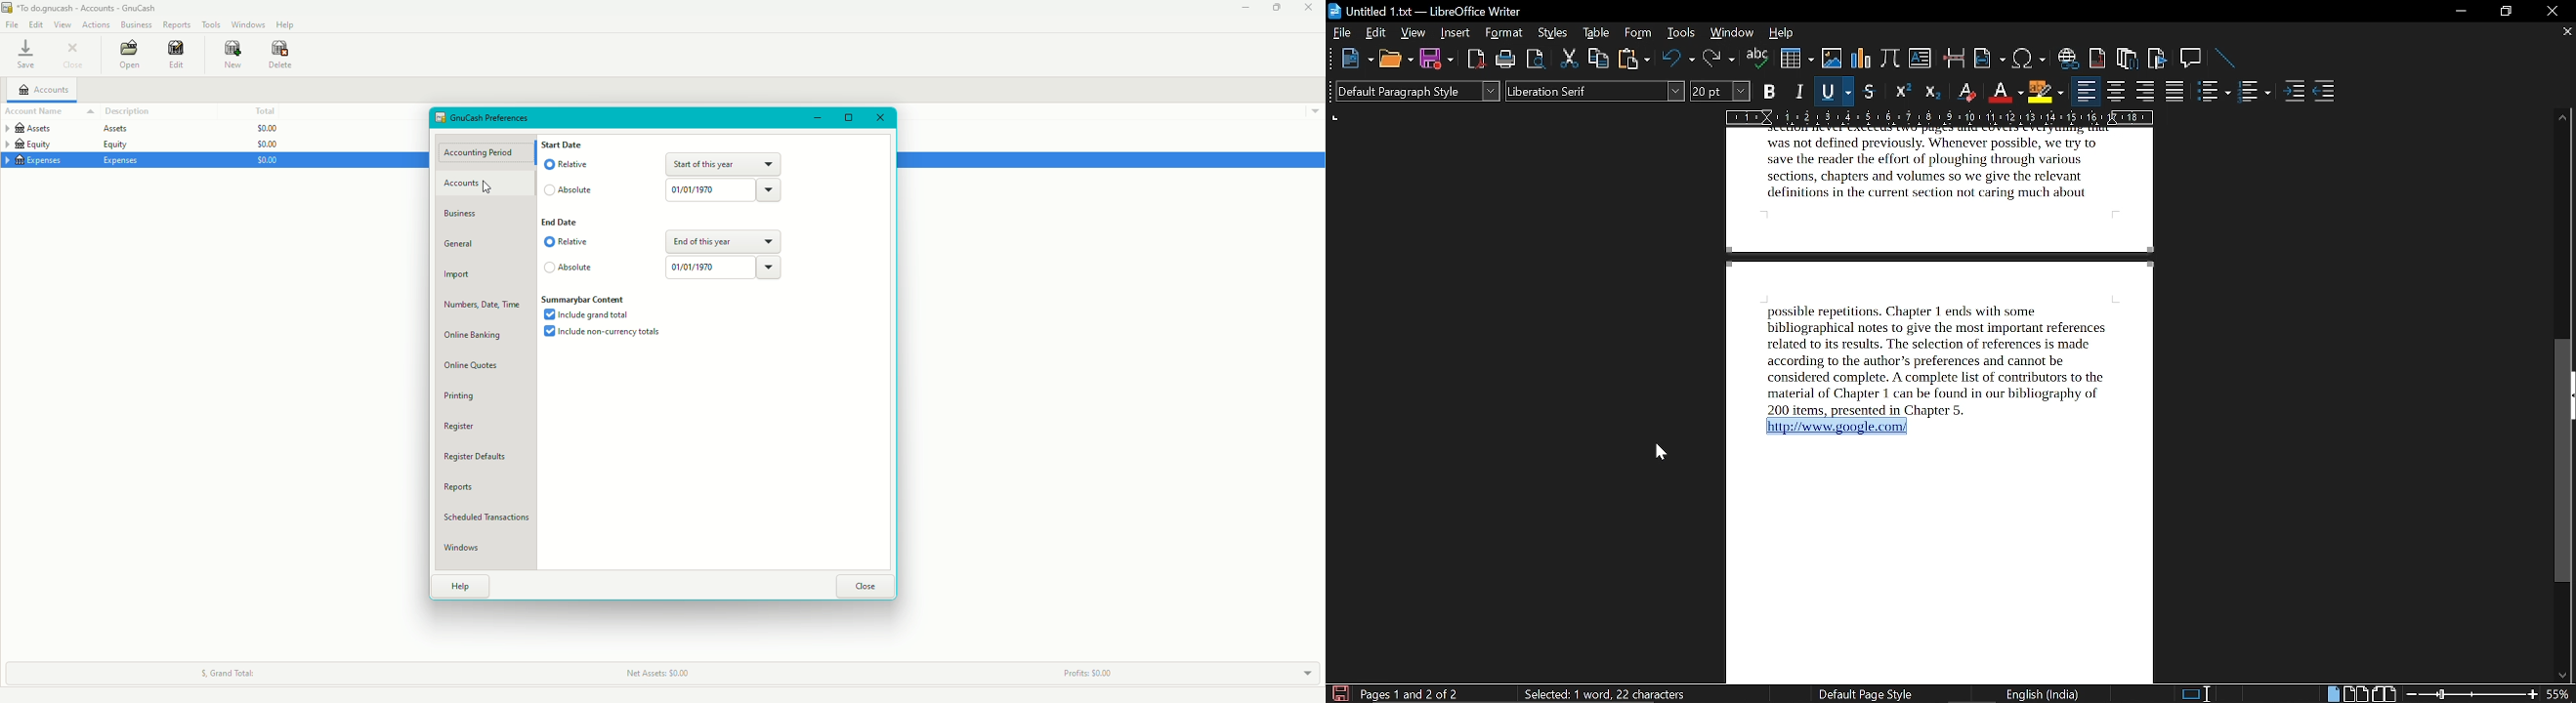  What do you see at coordinates (2028, 60) in the screenshot?
I see `insert symbol` at bounding box center [2028, 60].